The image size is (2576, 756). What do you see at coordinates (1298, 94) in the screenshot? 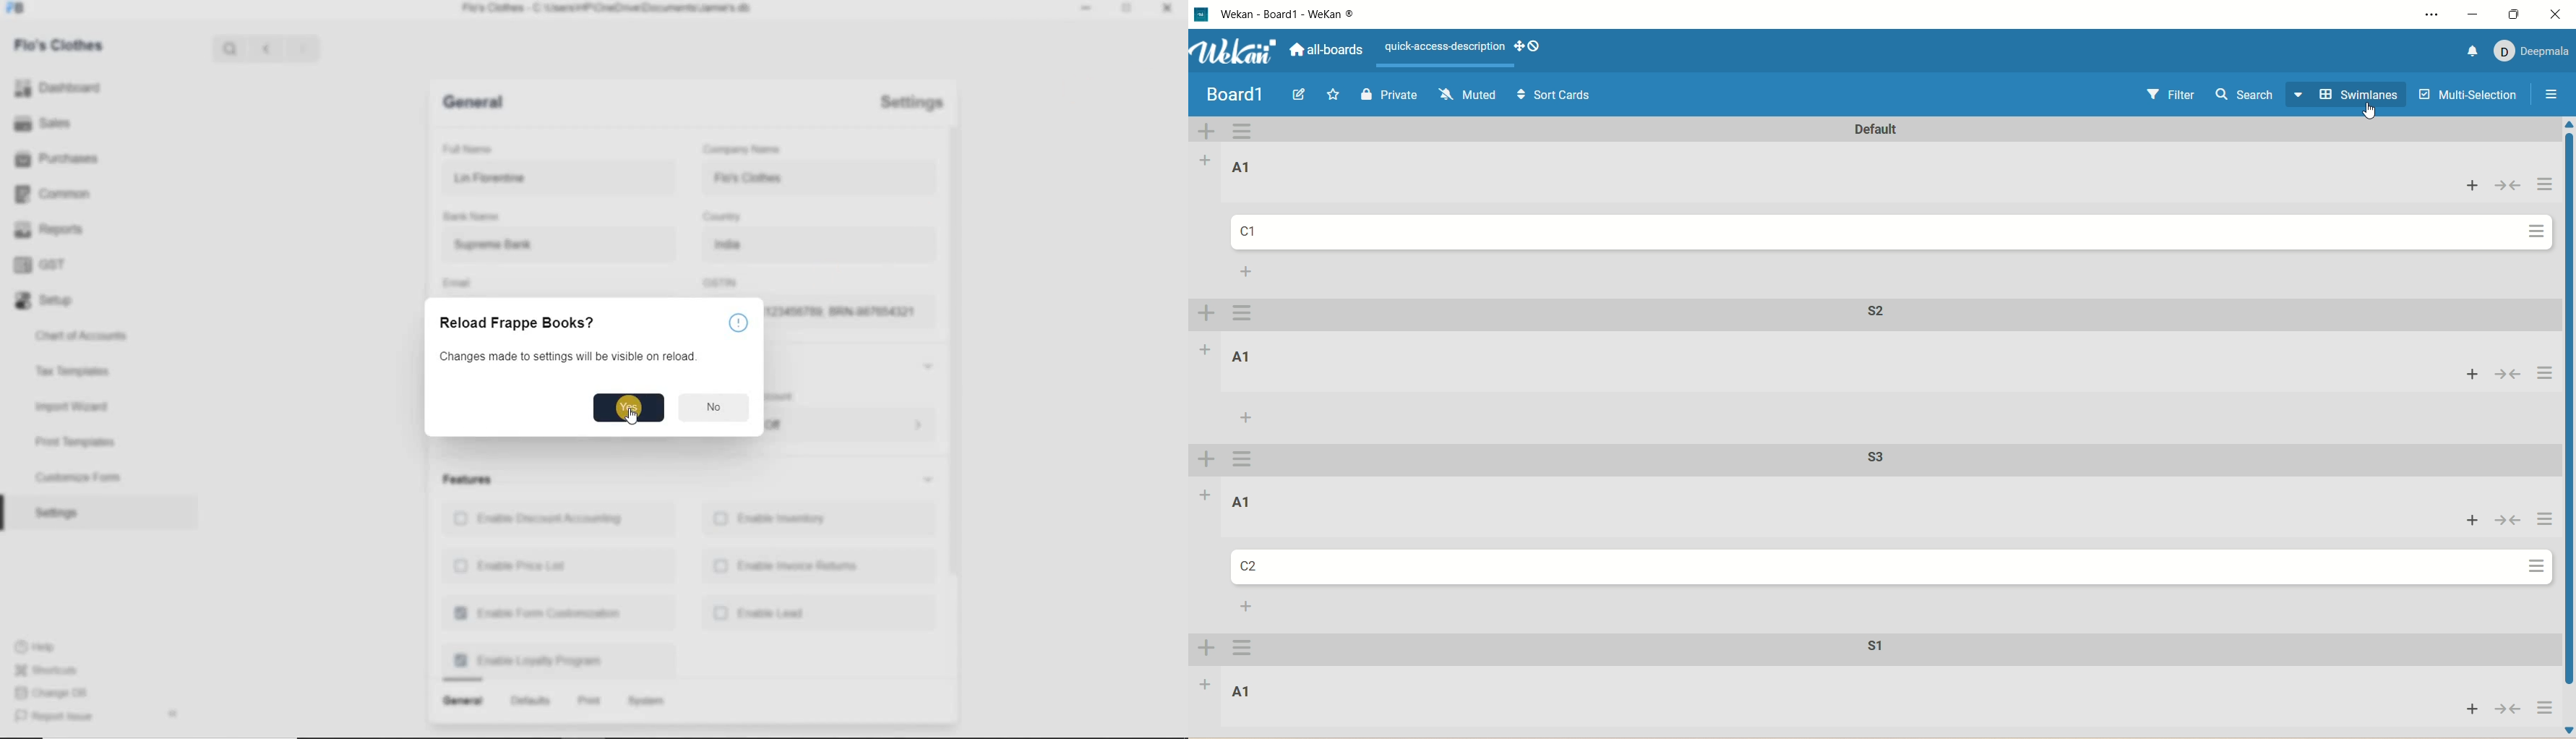
I see `edit` at bounding box center [1298, 94].